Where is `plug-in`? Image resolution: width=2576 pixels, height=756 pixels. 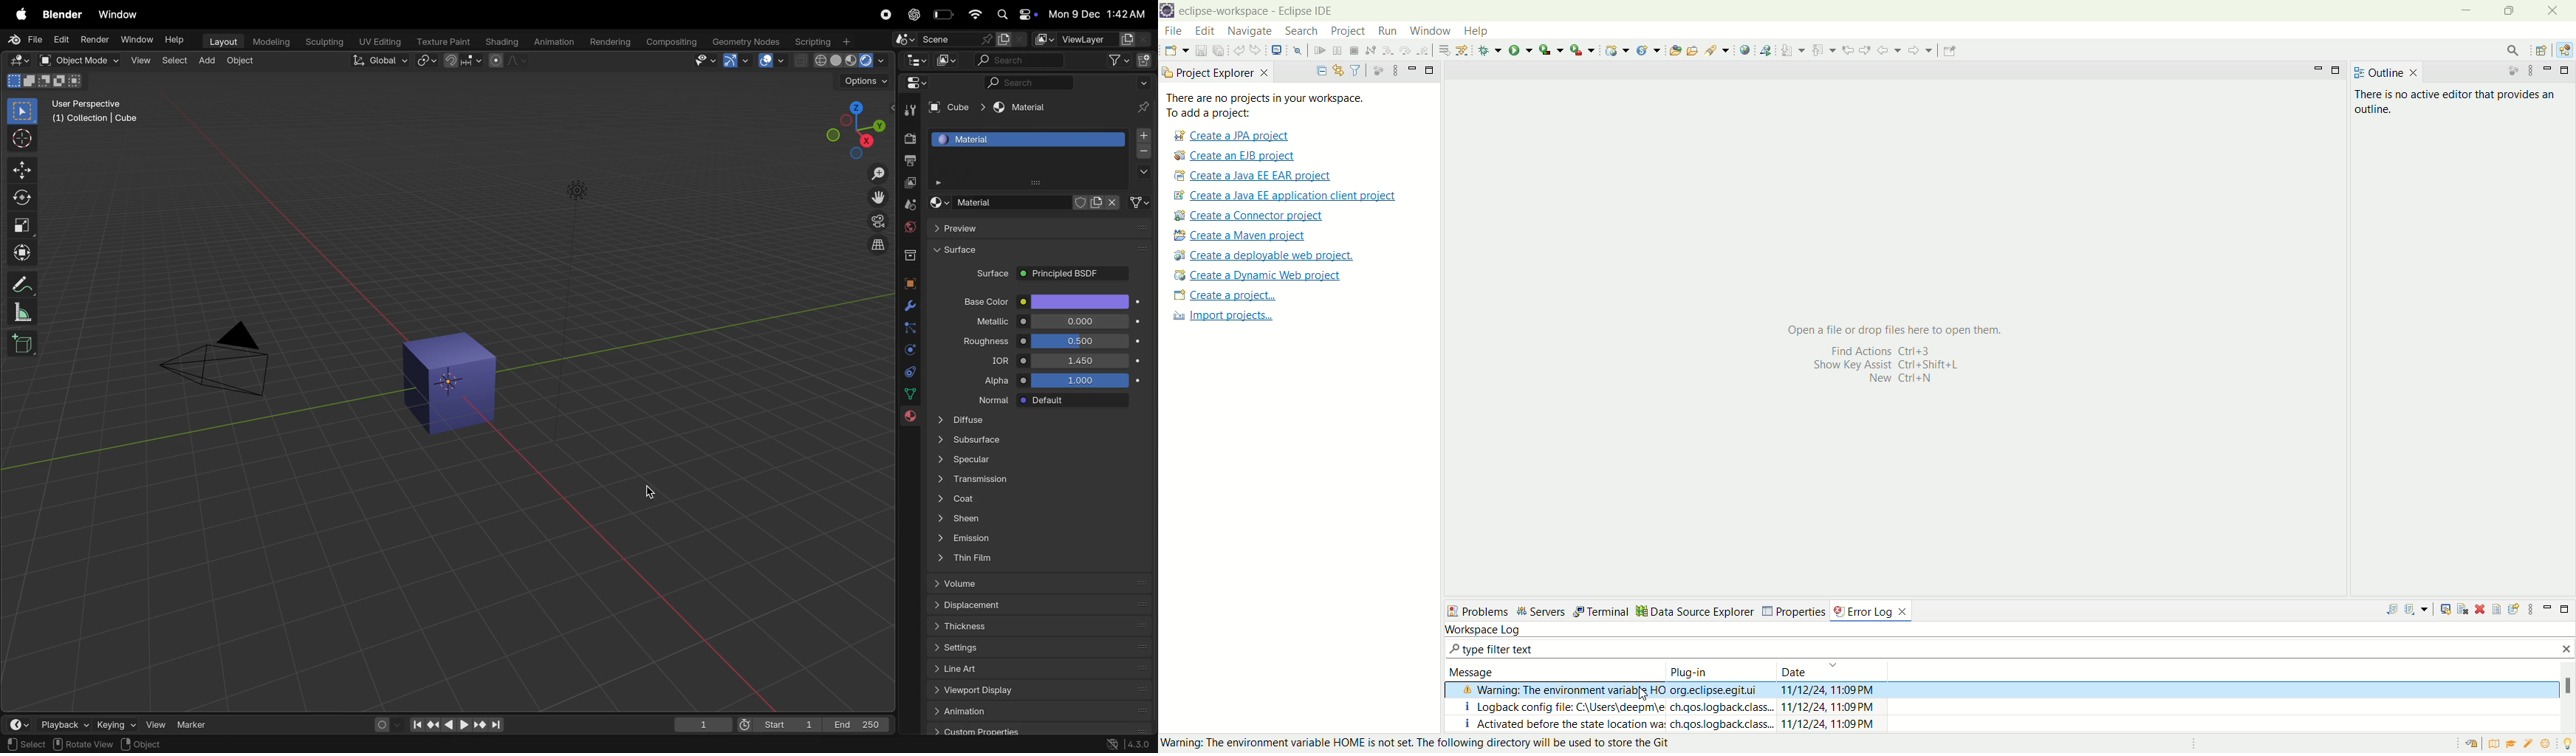 plug-in is located at coordinates (1719, 670).